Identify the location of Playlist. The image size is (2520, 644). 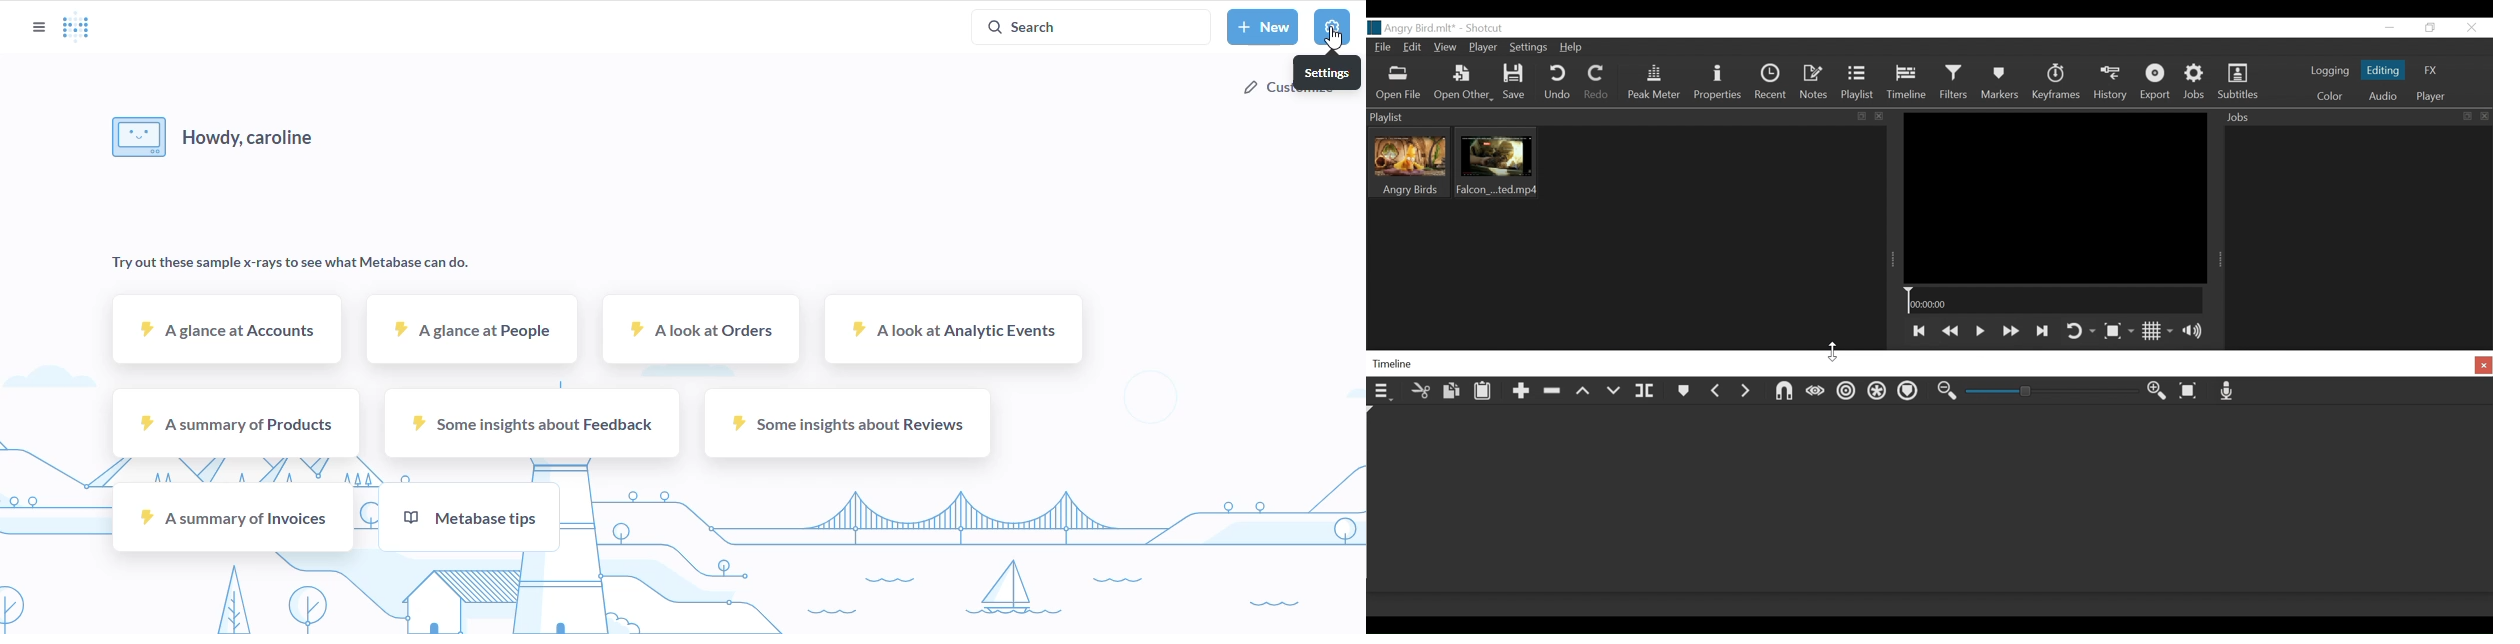
(1860, 84).